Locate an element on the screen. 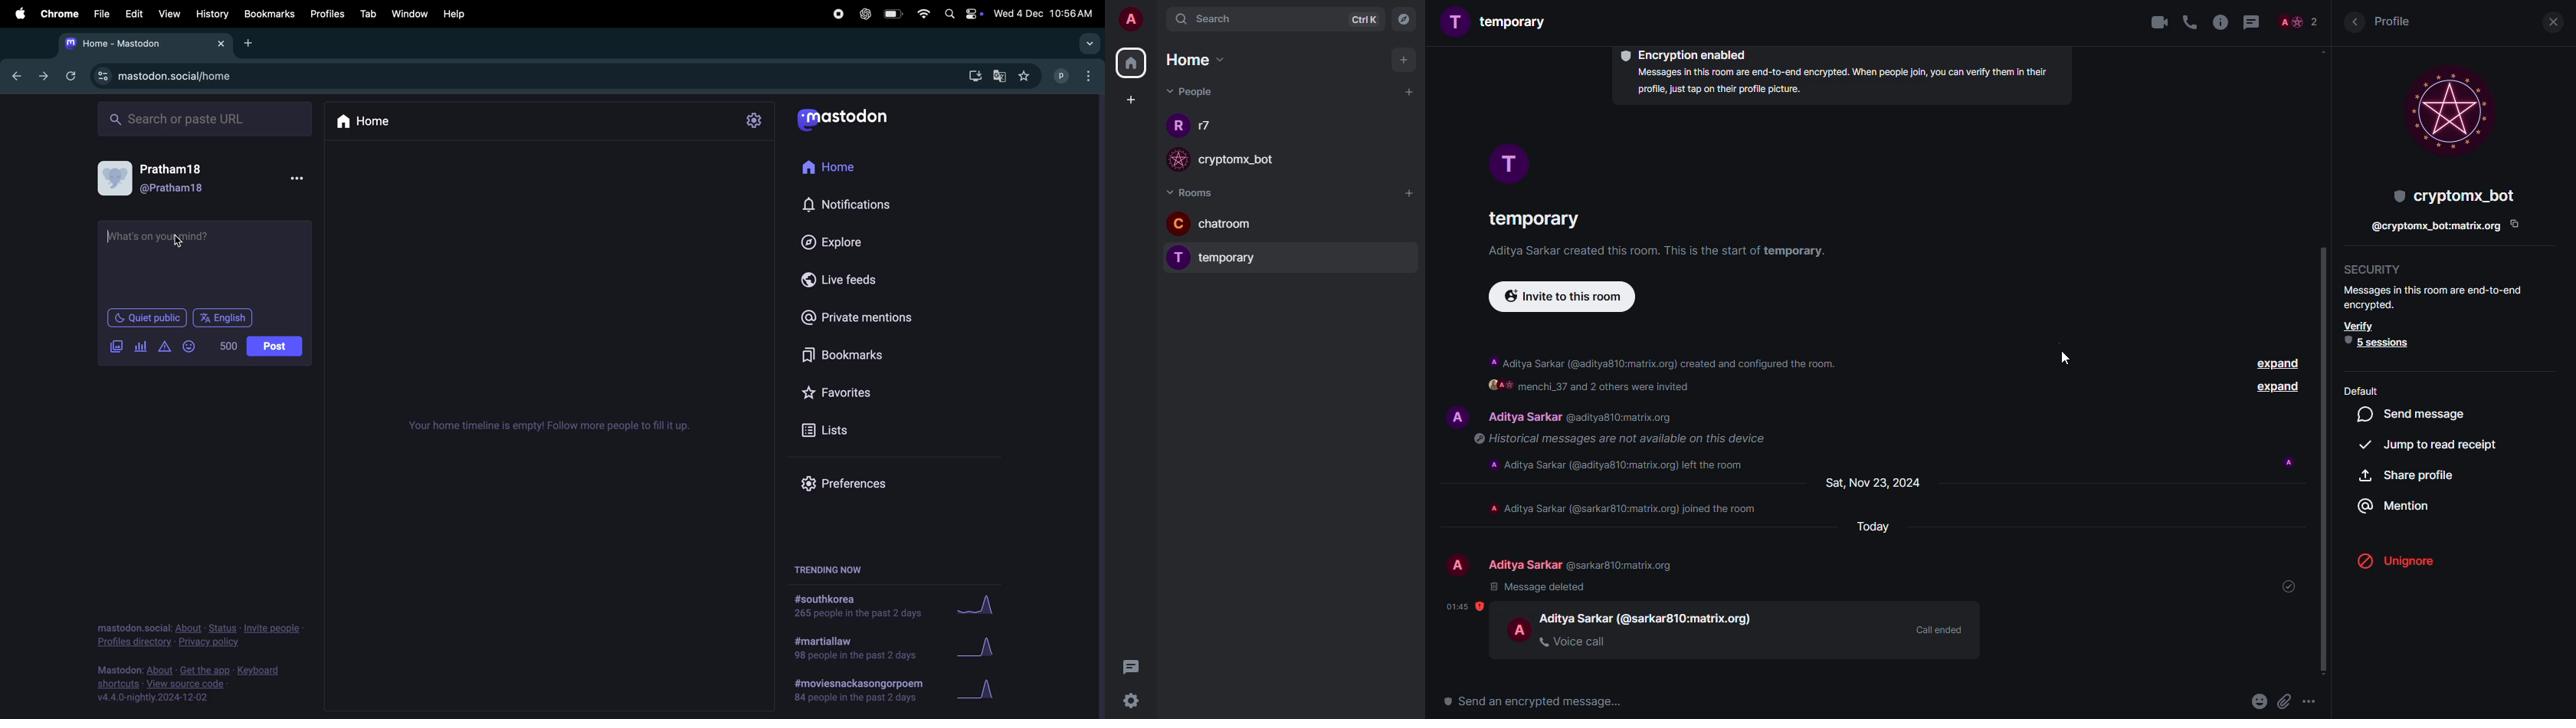  day is located at coordinates (1880, 481).